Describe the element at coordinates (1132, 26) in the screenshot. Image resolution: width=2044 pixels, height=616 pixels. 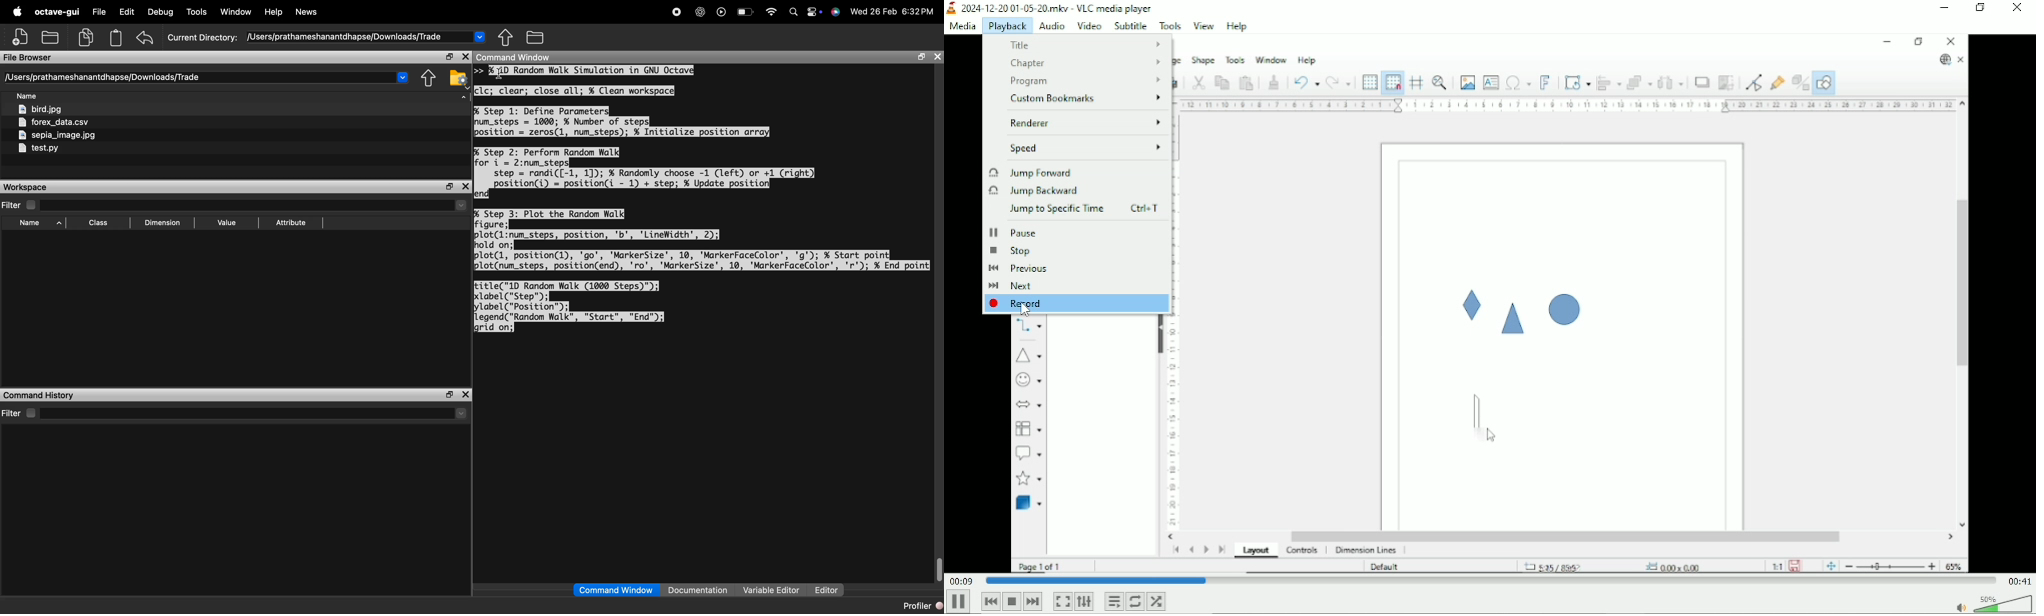
I see `Subtitle` at that location.